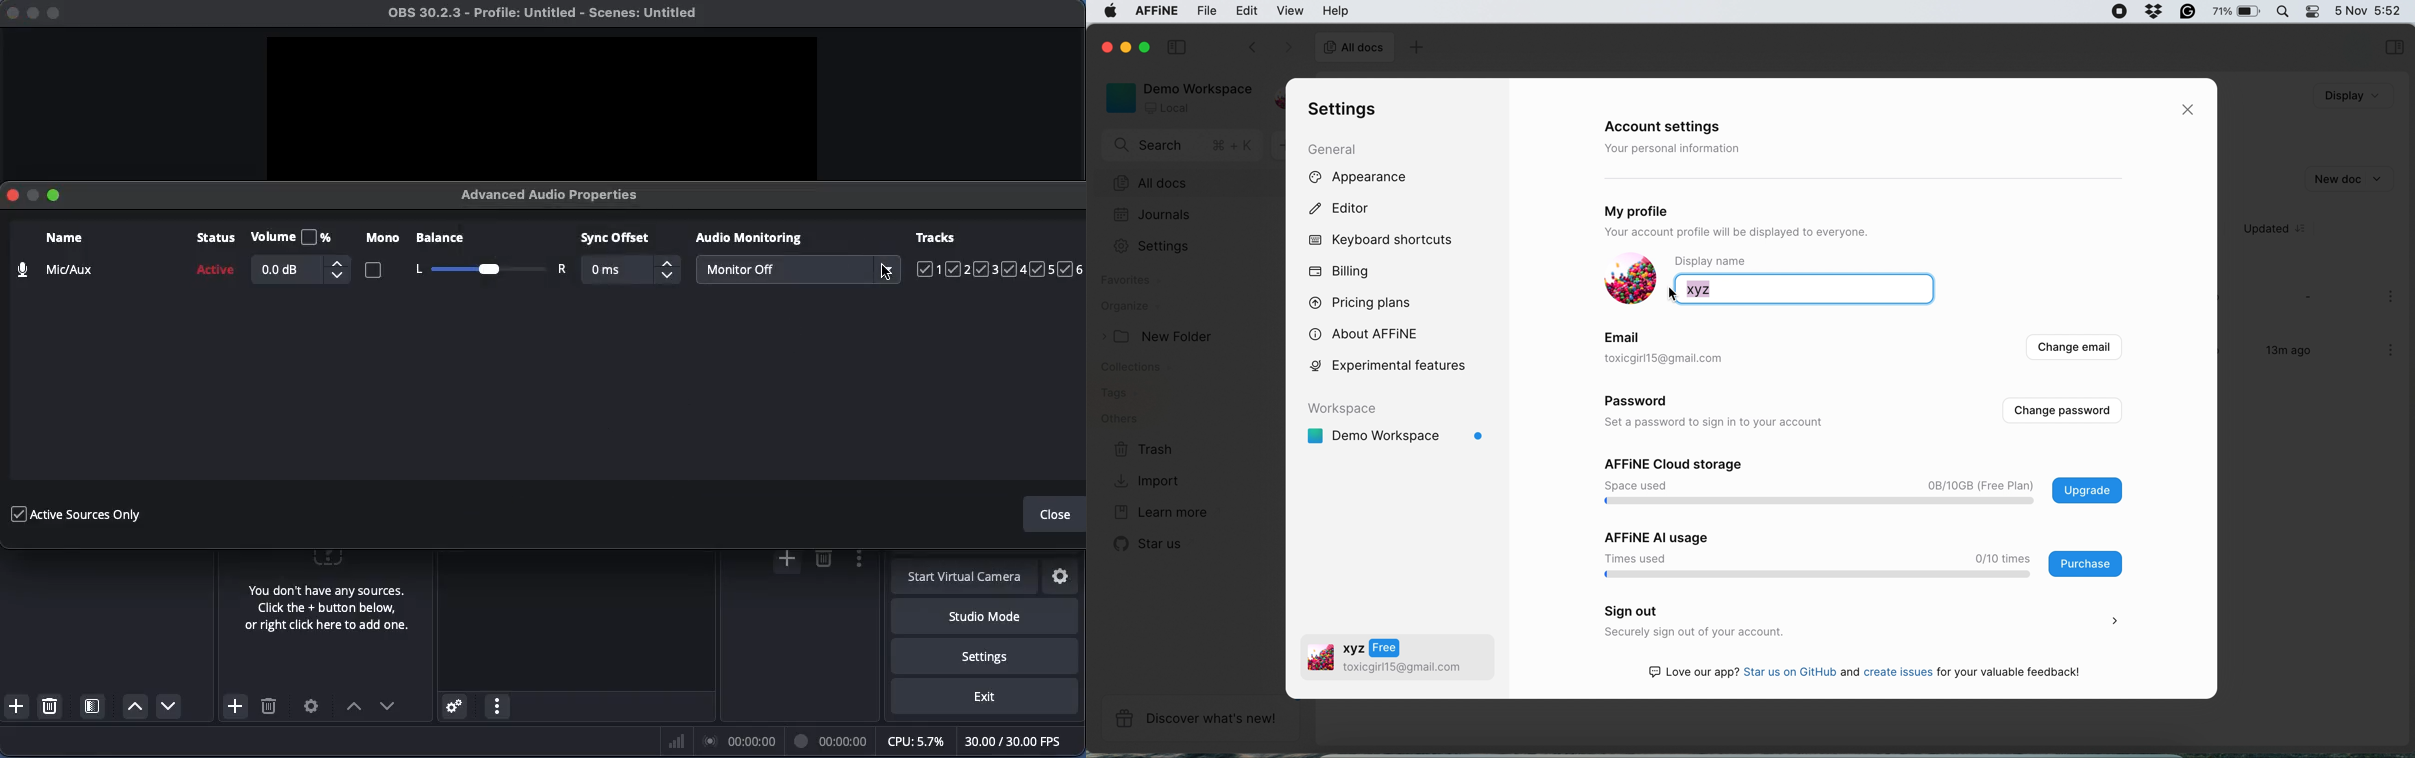  I want to click on Settings, so click(1062, 577).